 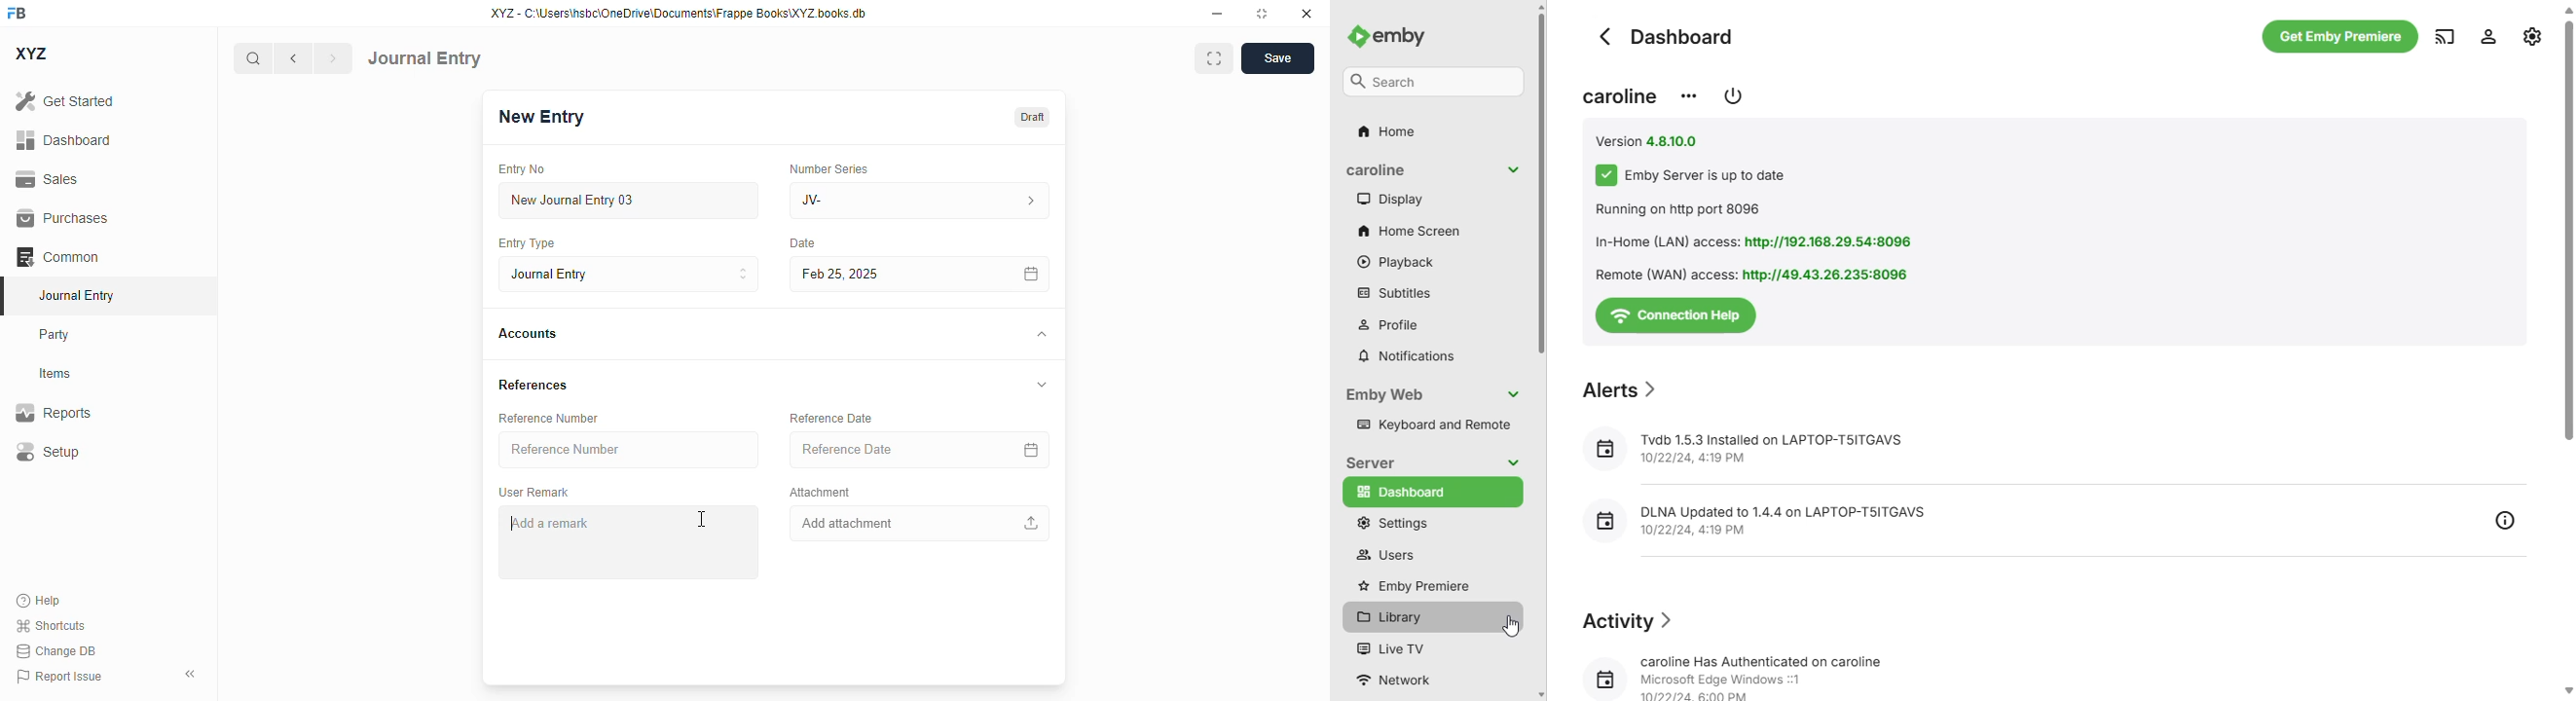 I want to click on XYZ, so click(x=32, y=54).